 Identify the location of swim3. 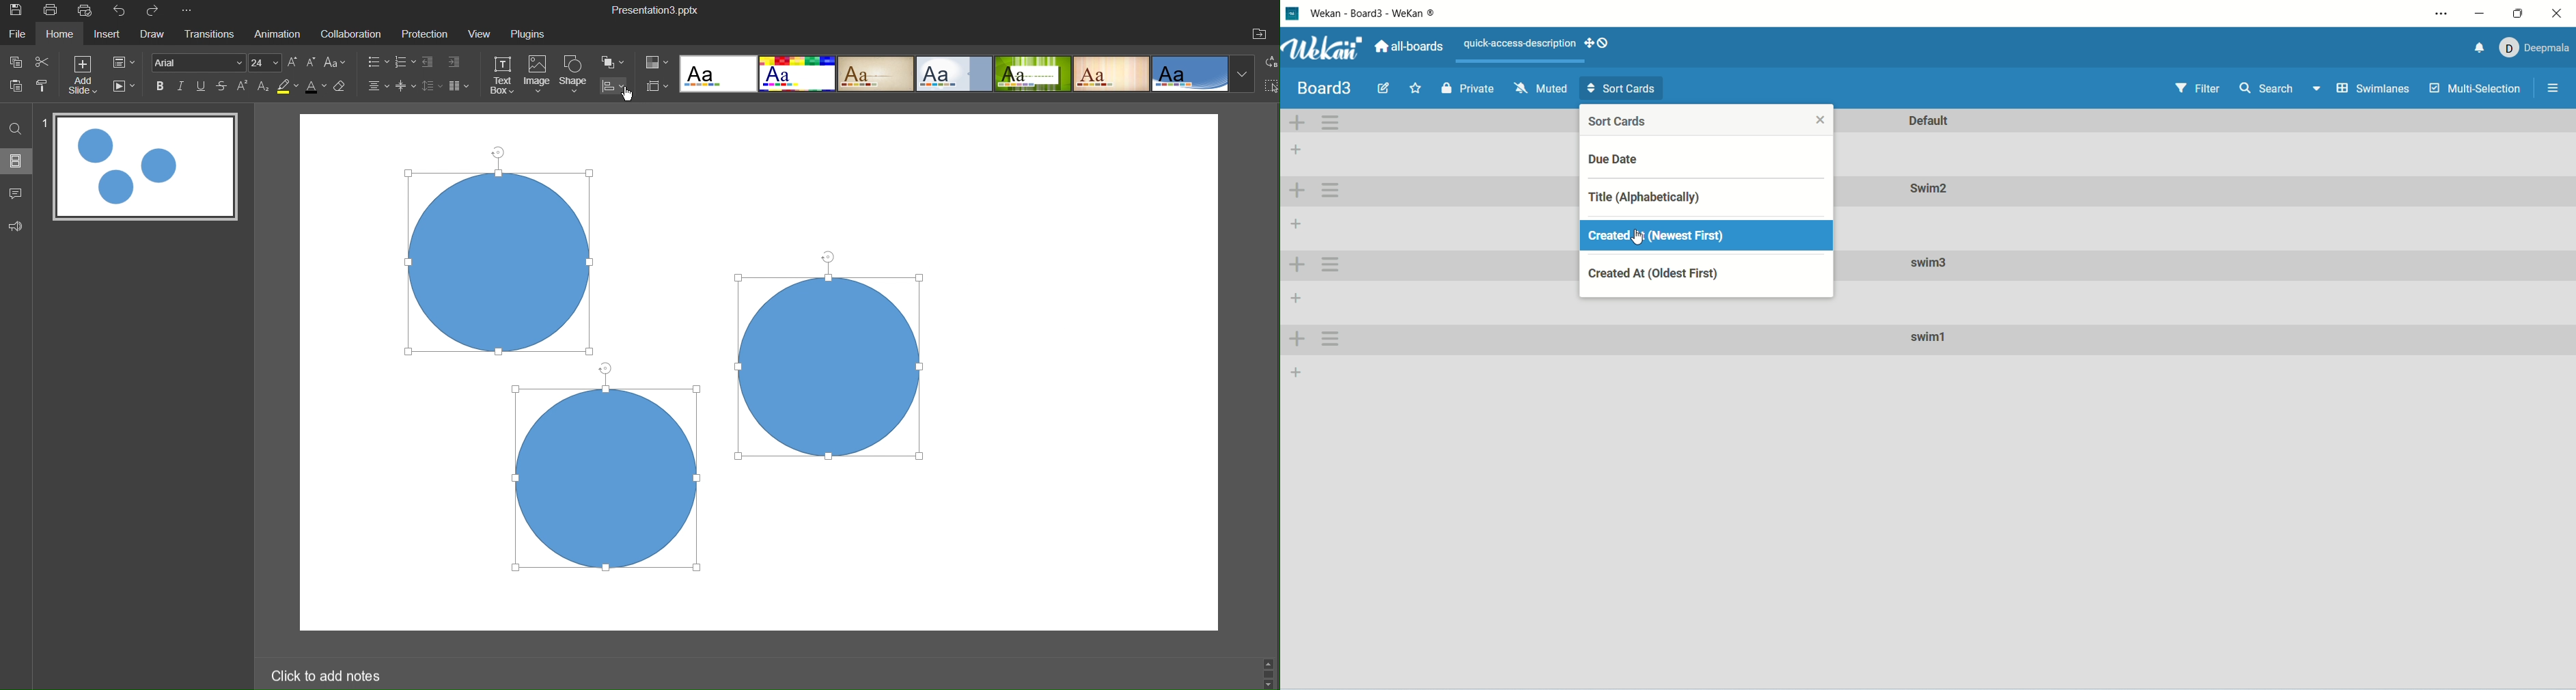
(1930, 263).